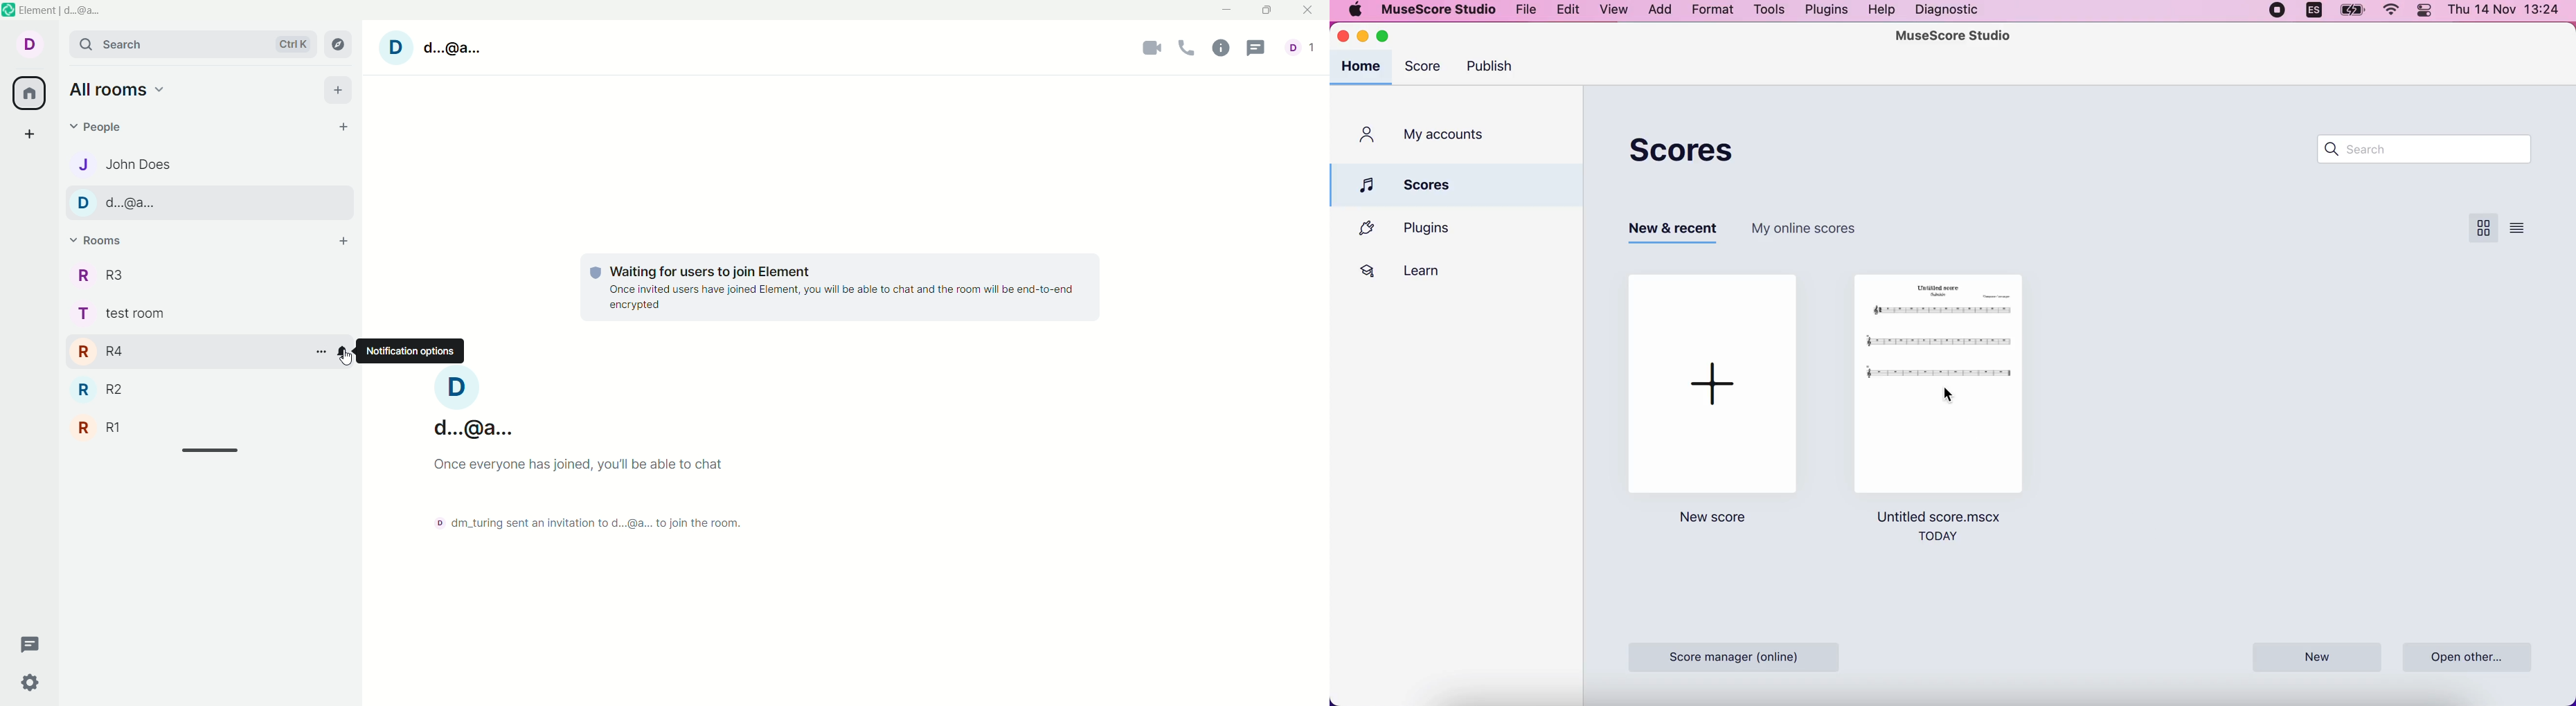 This screenshot has height=728, width=2576. What do you see at coordinates (341, 44) in the screenshot?
I see `explore room` at bounding box center [341, 44].